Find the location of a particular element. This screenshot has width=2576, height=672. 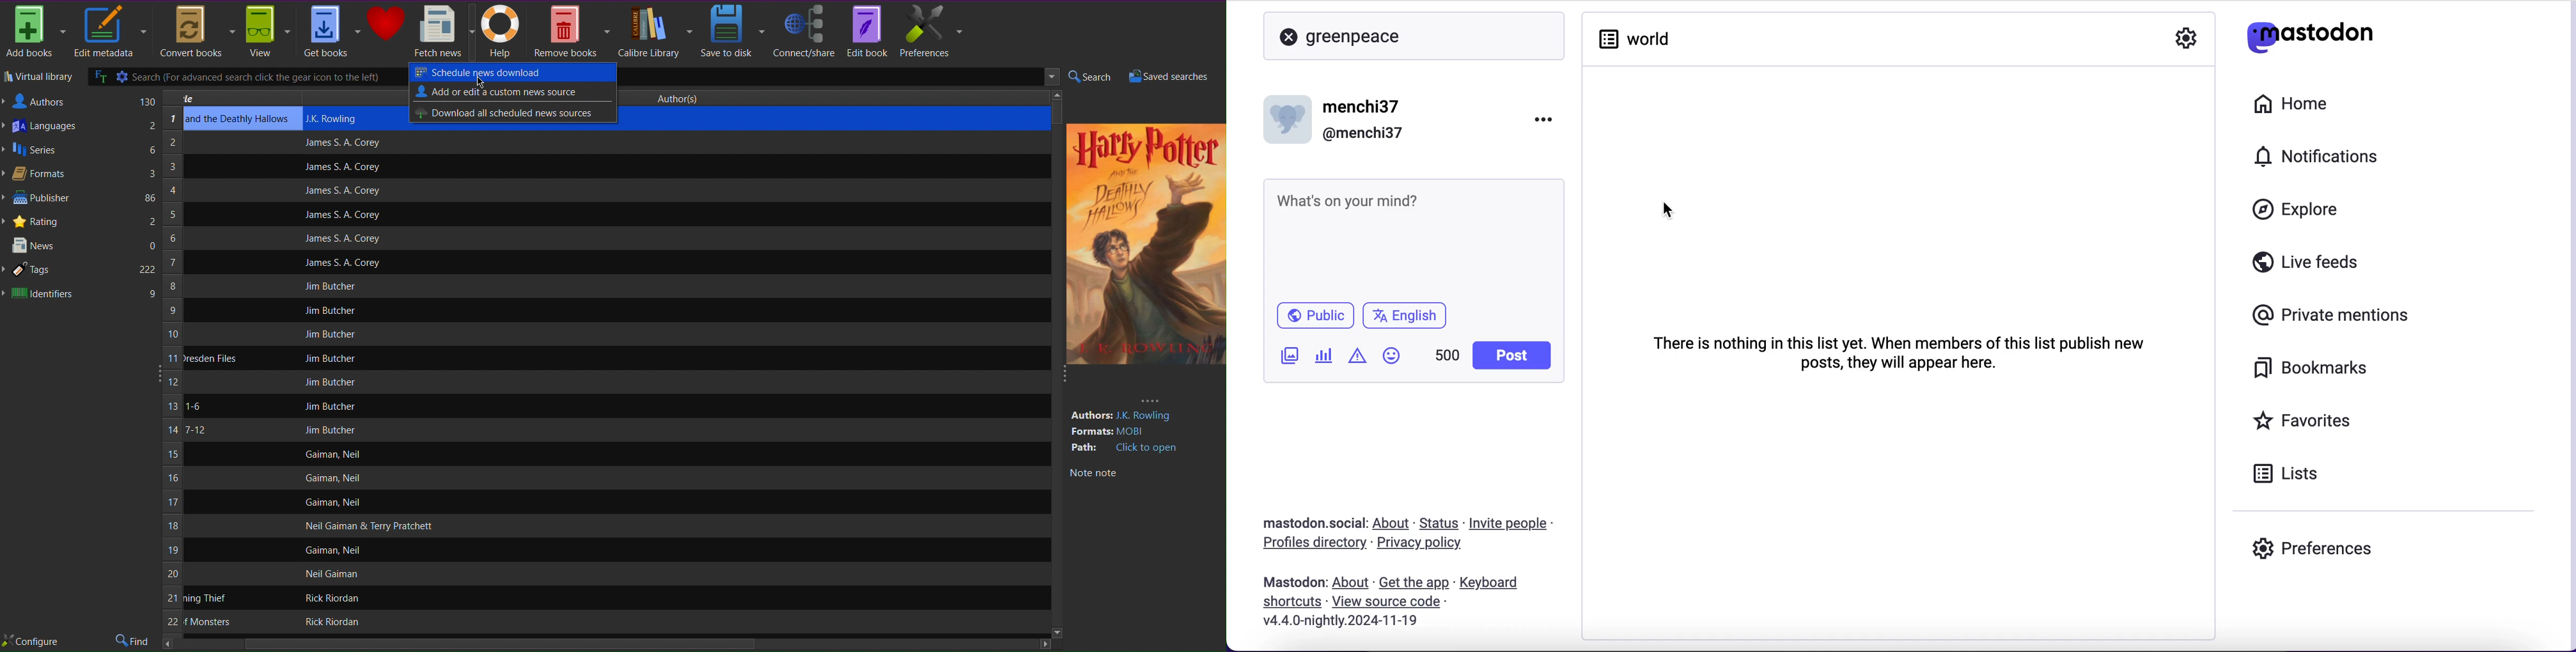

Neil Gaiman is located at coordinates (334, 574).